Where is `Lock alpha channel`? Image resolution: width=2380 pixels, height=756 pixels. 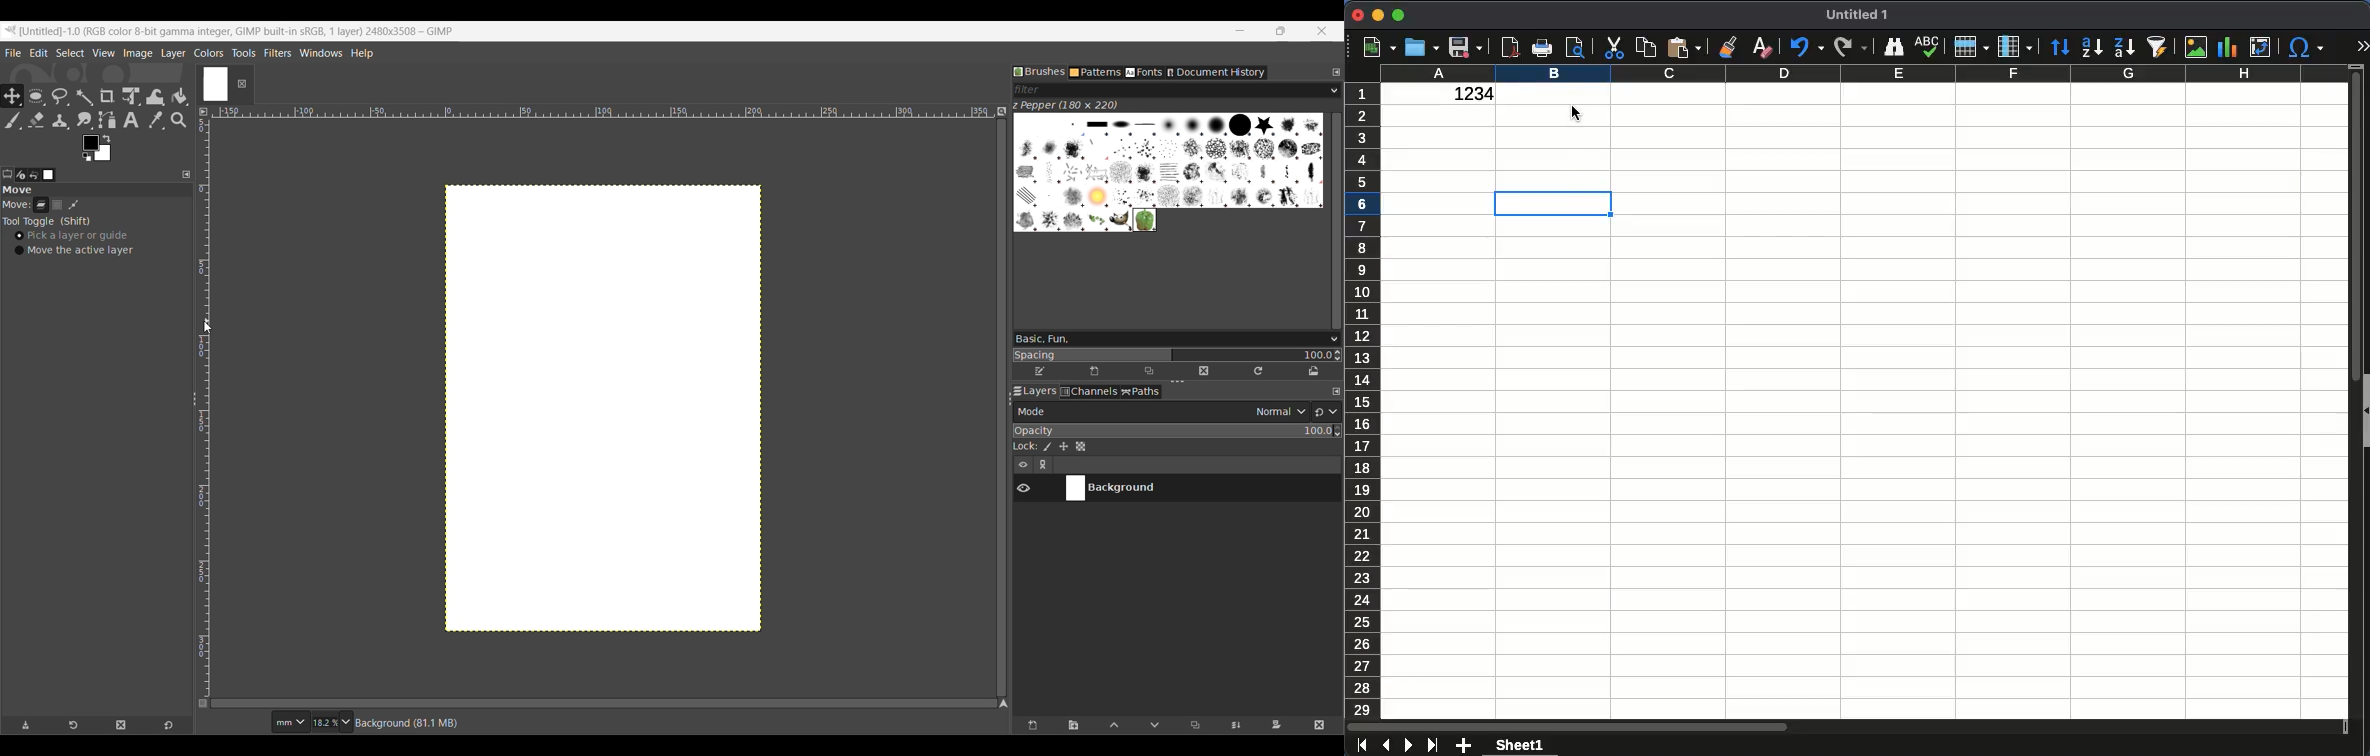
Lock alpha channel is located at coordinates (1080, 447).